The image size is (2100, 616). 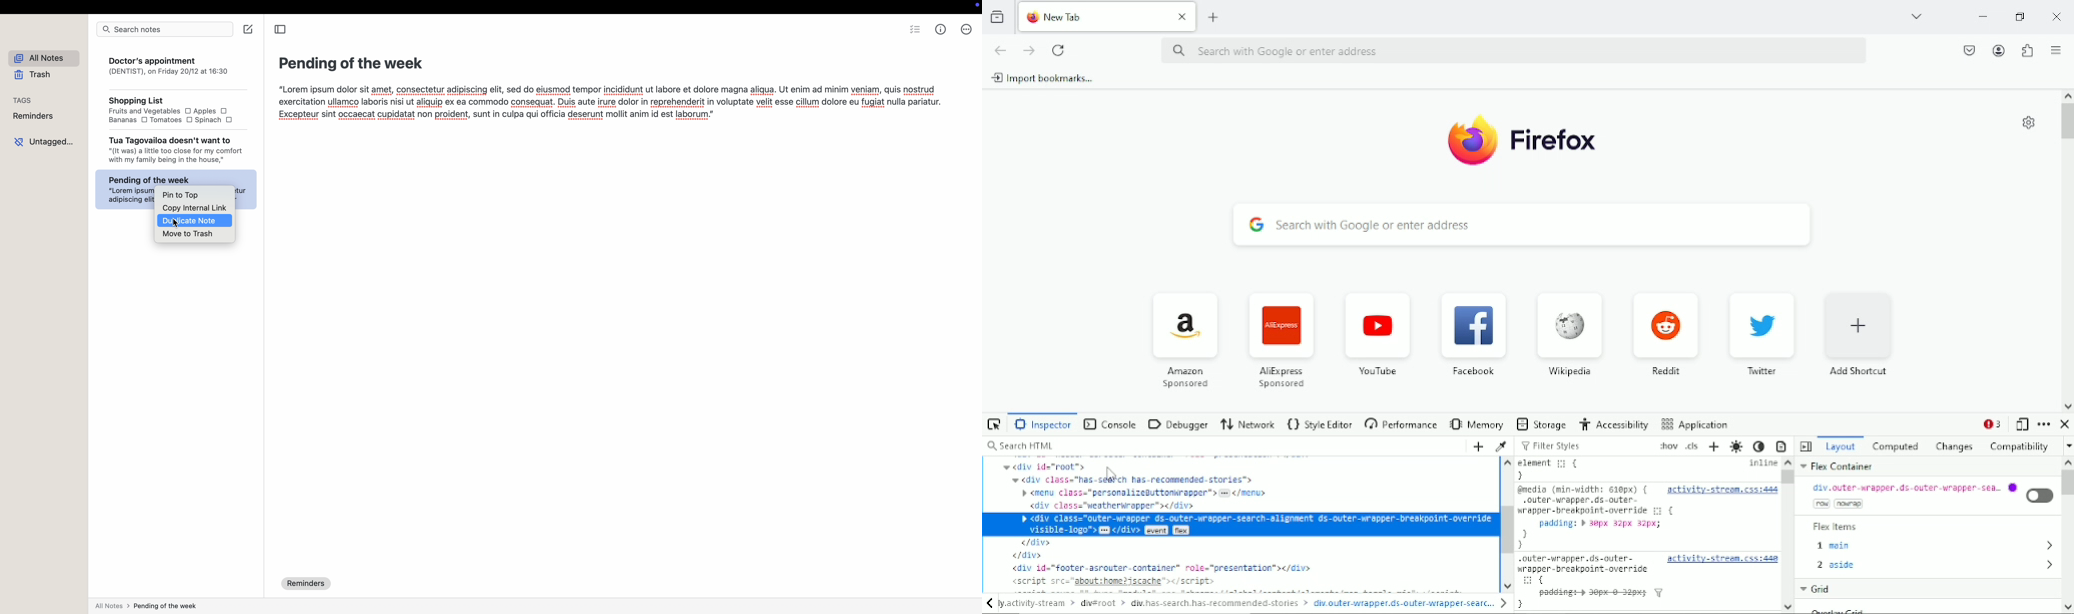 I want to click on Toggle print media simulation for the page, so click(x=1781, y=445).